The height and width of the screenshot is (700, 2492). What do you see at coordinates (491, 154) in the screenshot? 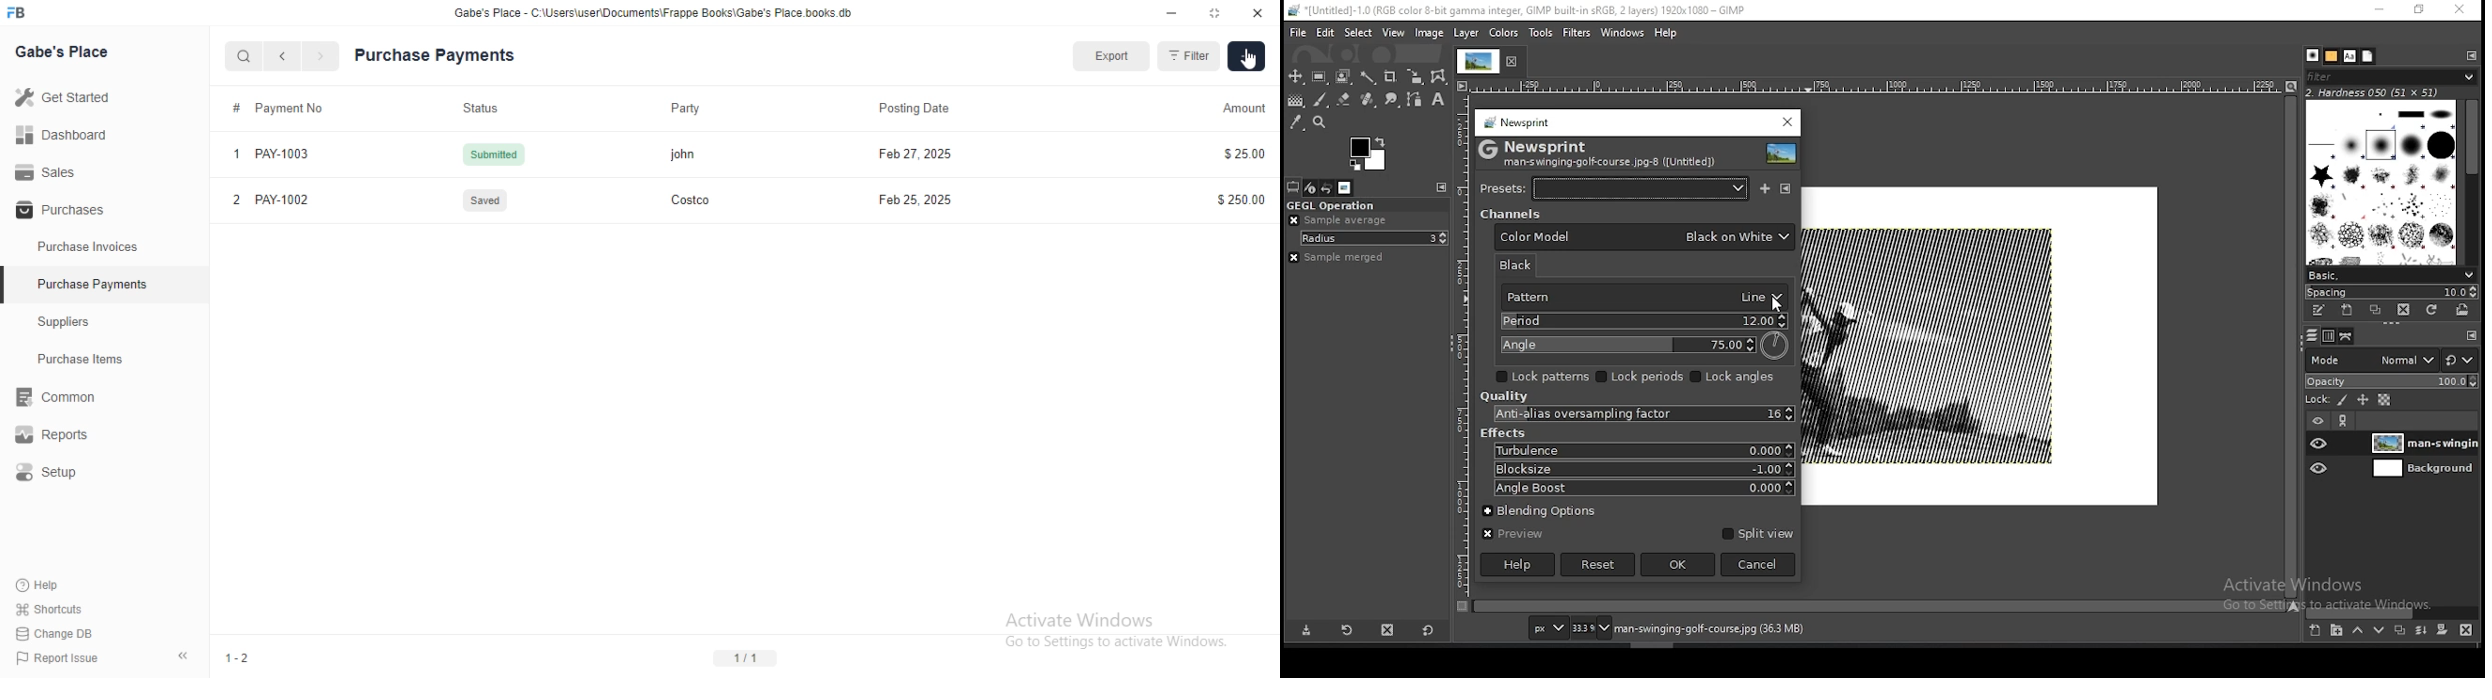
I see `Submitted` at bounding box center [491, 154].